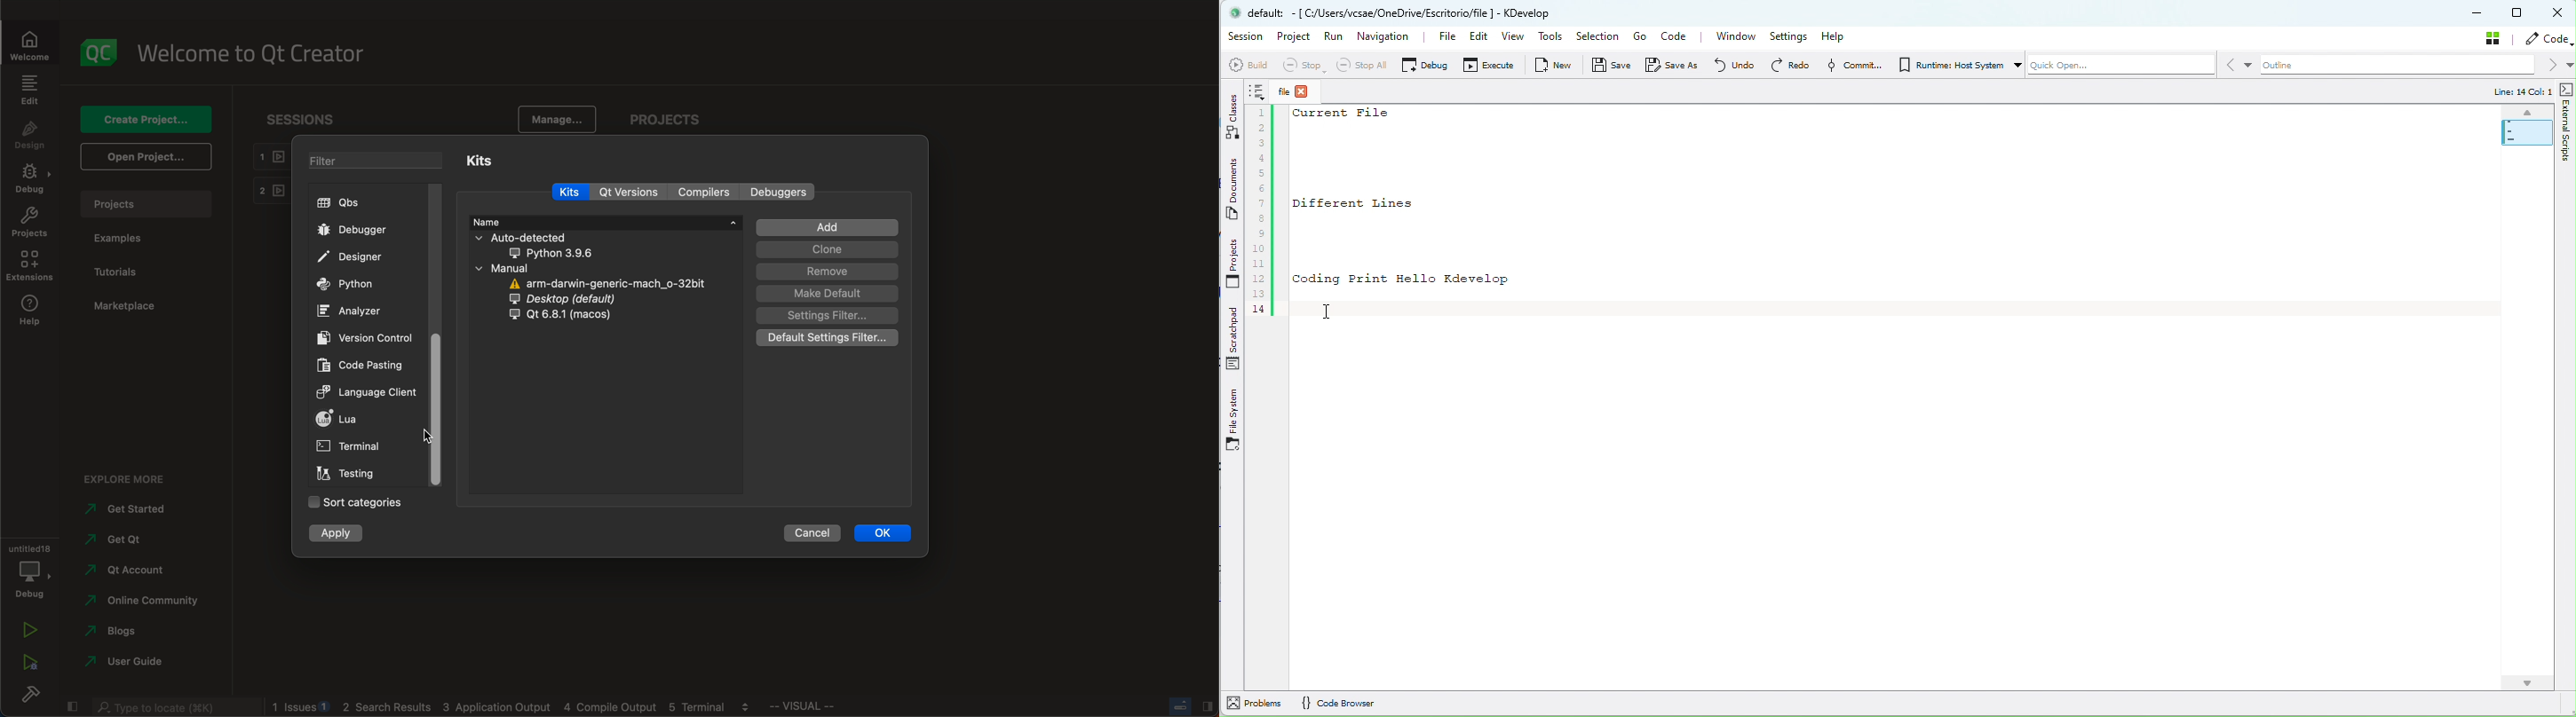  I want to click on Projects, so click(1233, 265).